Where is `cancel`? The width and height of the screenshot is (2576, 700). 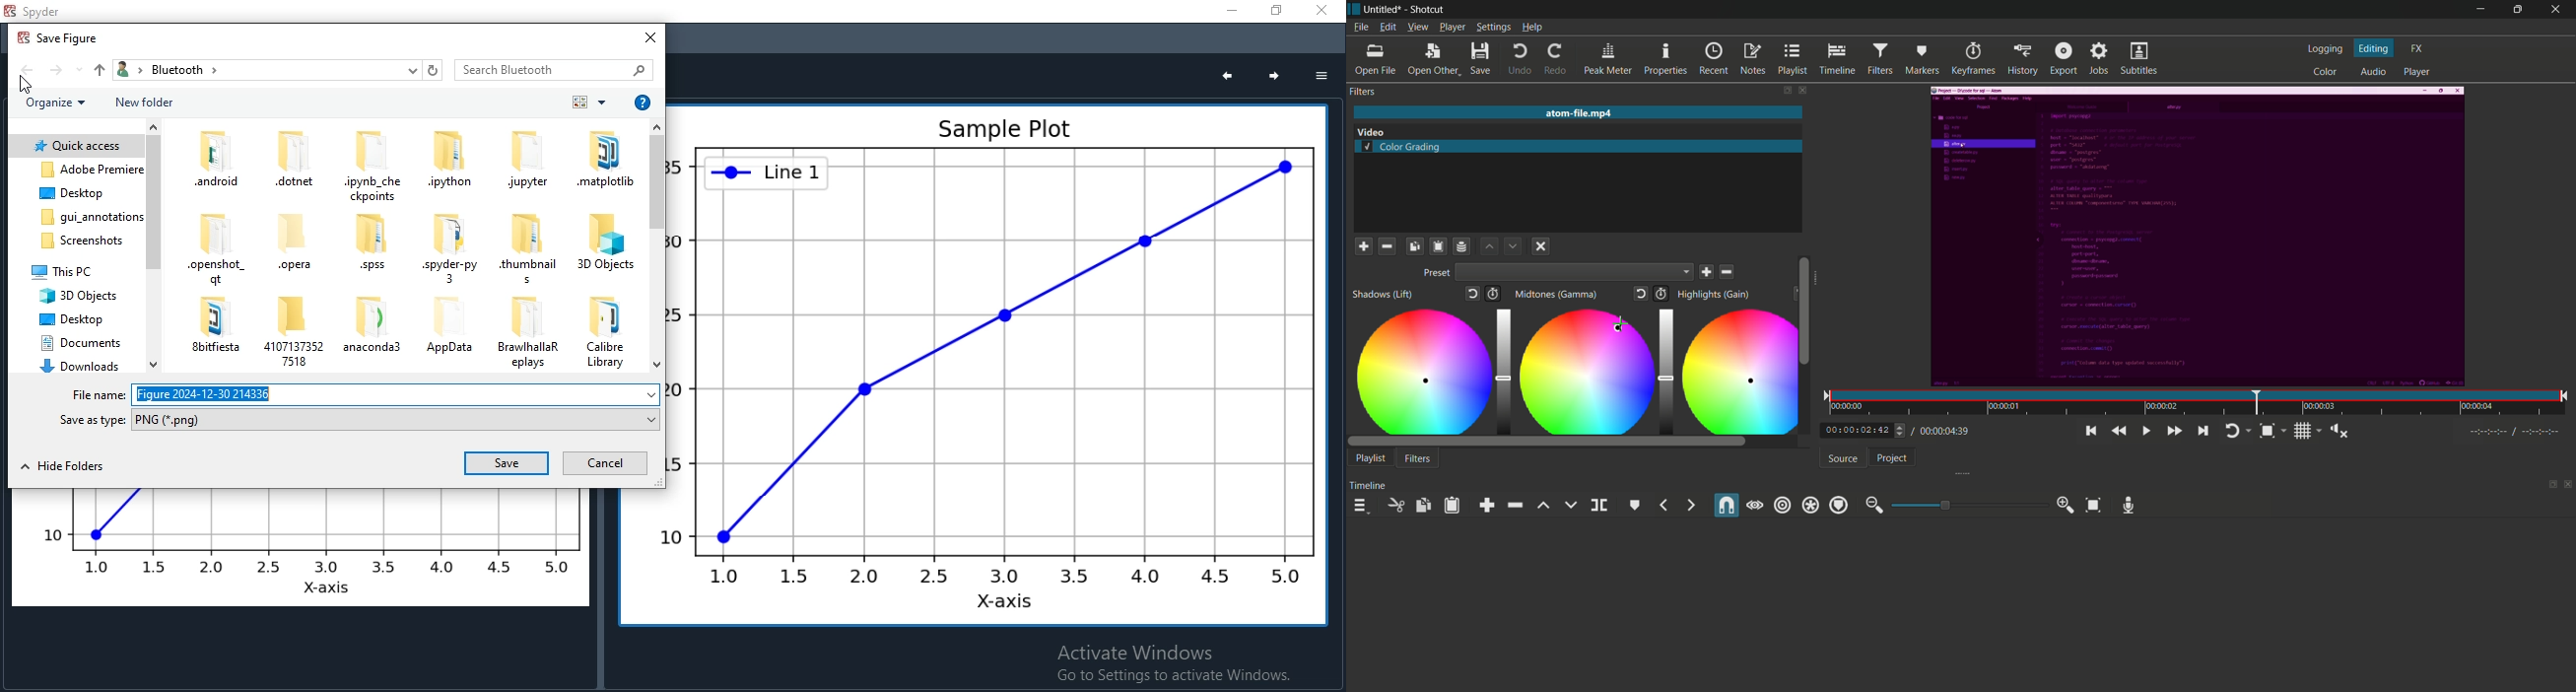
cancel is located at coordinates (607, 463).